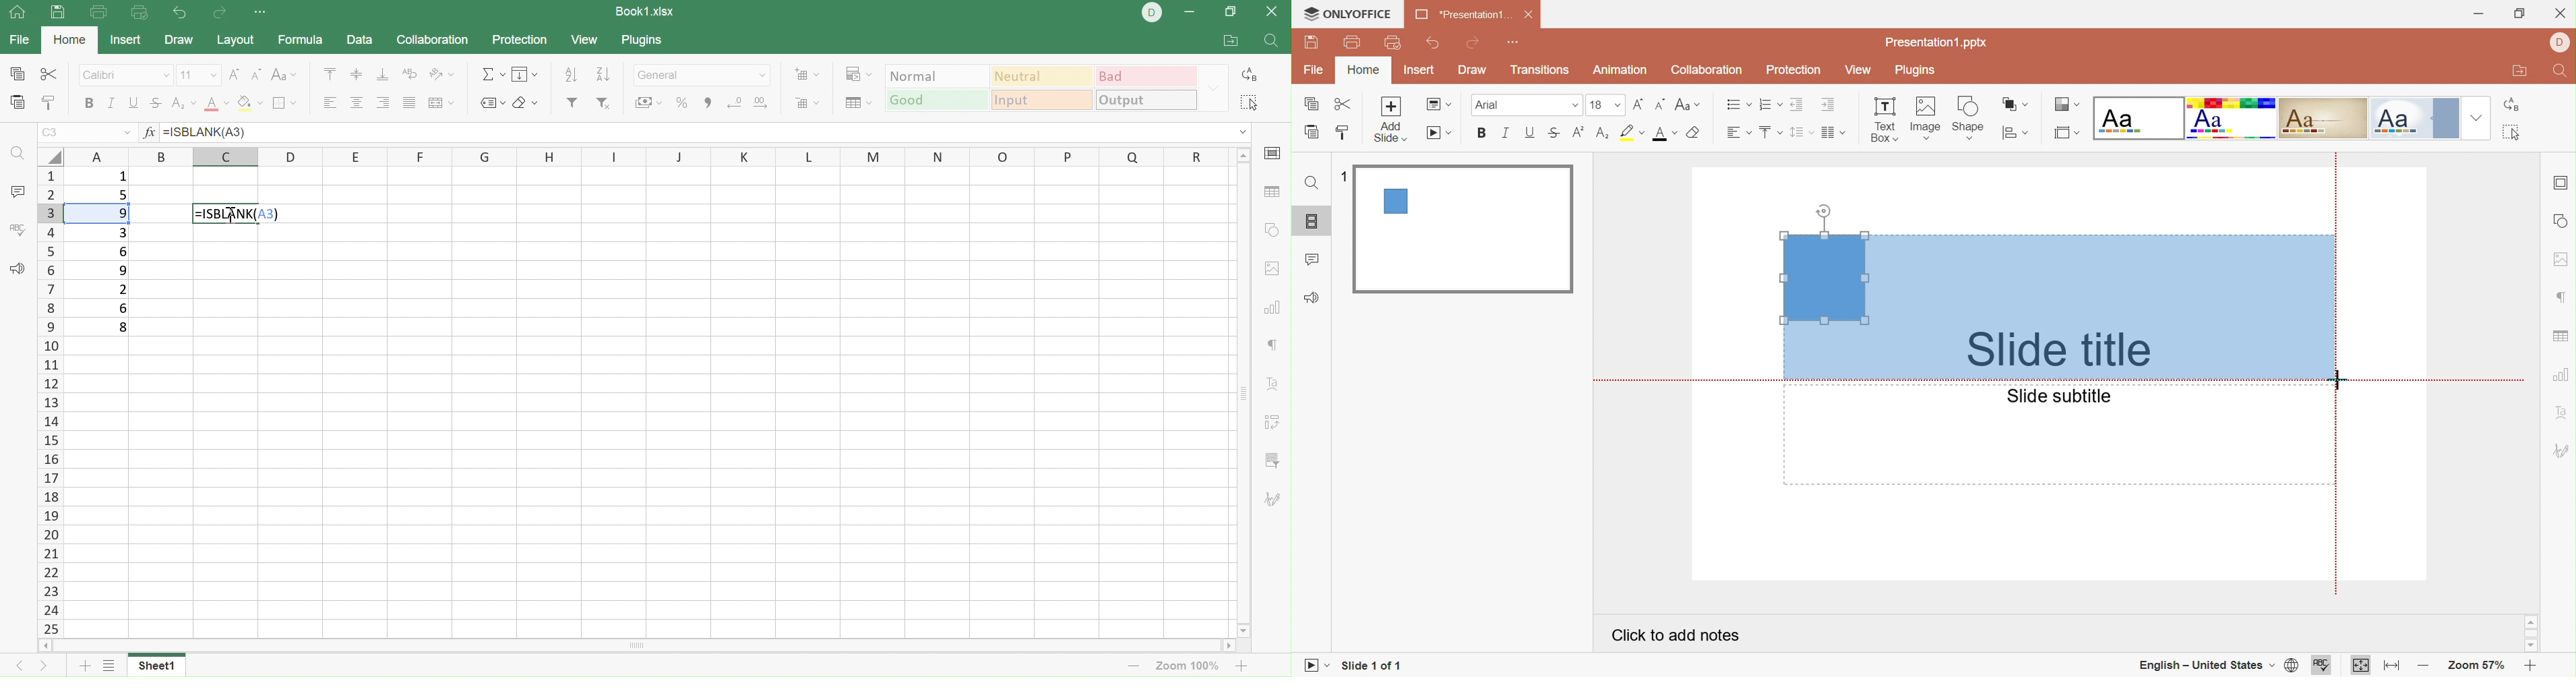 The width and height of the screenshot is (2576, 700). I want to click on Zoom 57%, so click(2478, 667).